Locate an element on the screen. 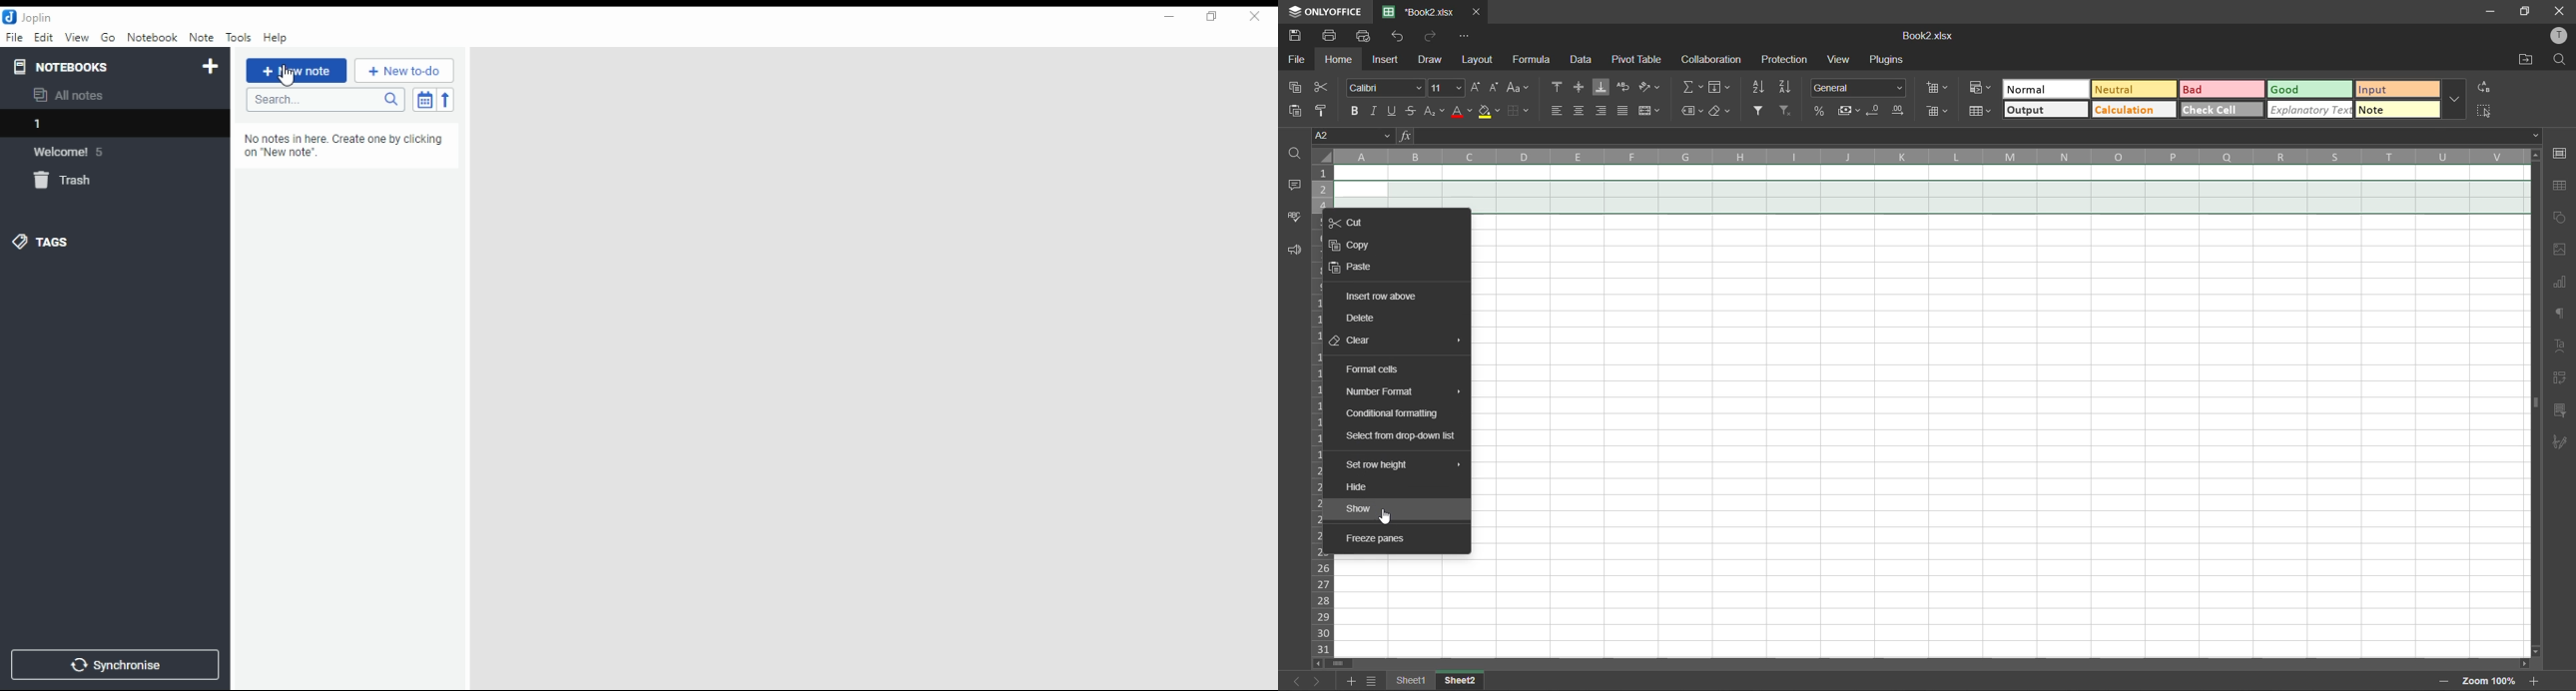 This screenshot has width=2576, height=700. welcome is located at coordinates (76, 152).